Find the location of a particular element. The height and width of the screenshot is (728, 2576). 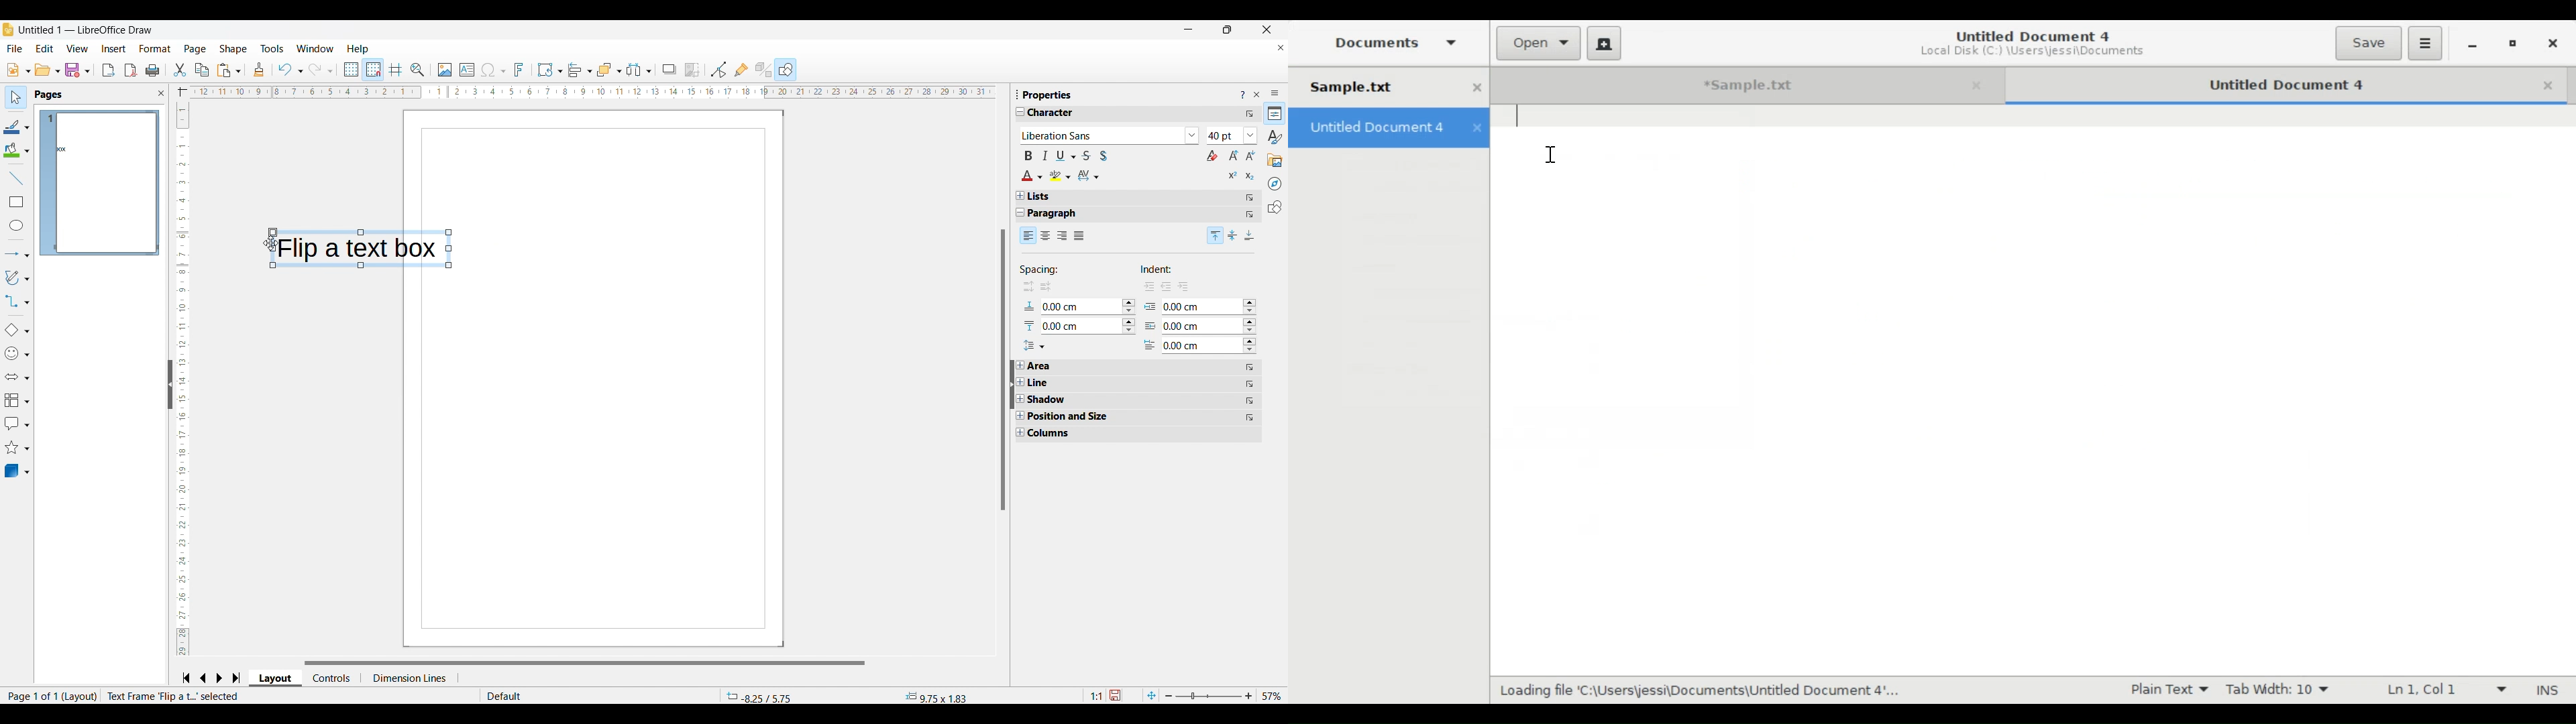

Close current document is located at coordinates (1281, 48).